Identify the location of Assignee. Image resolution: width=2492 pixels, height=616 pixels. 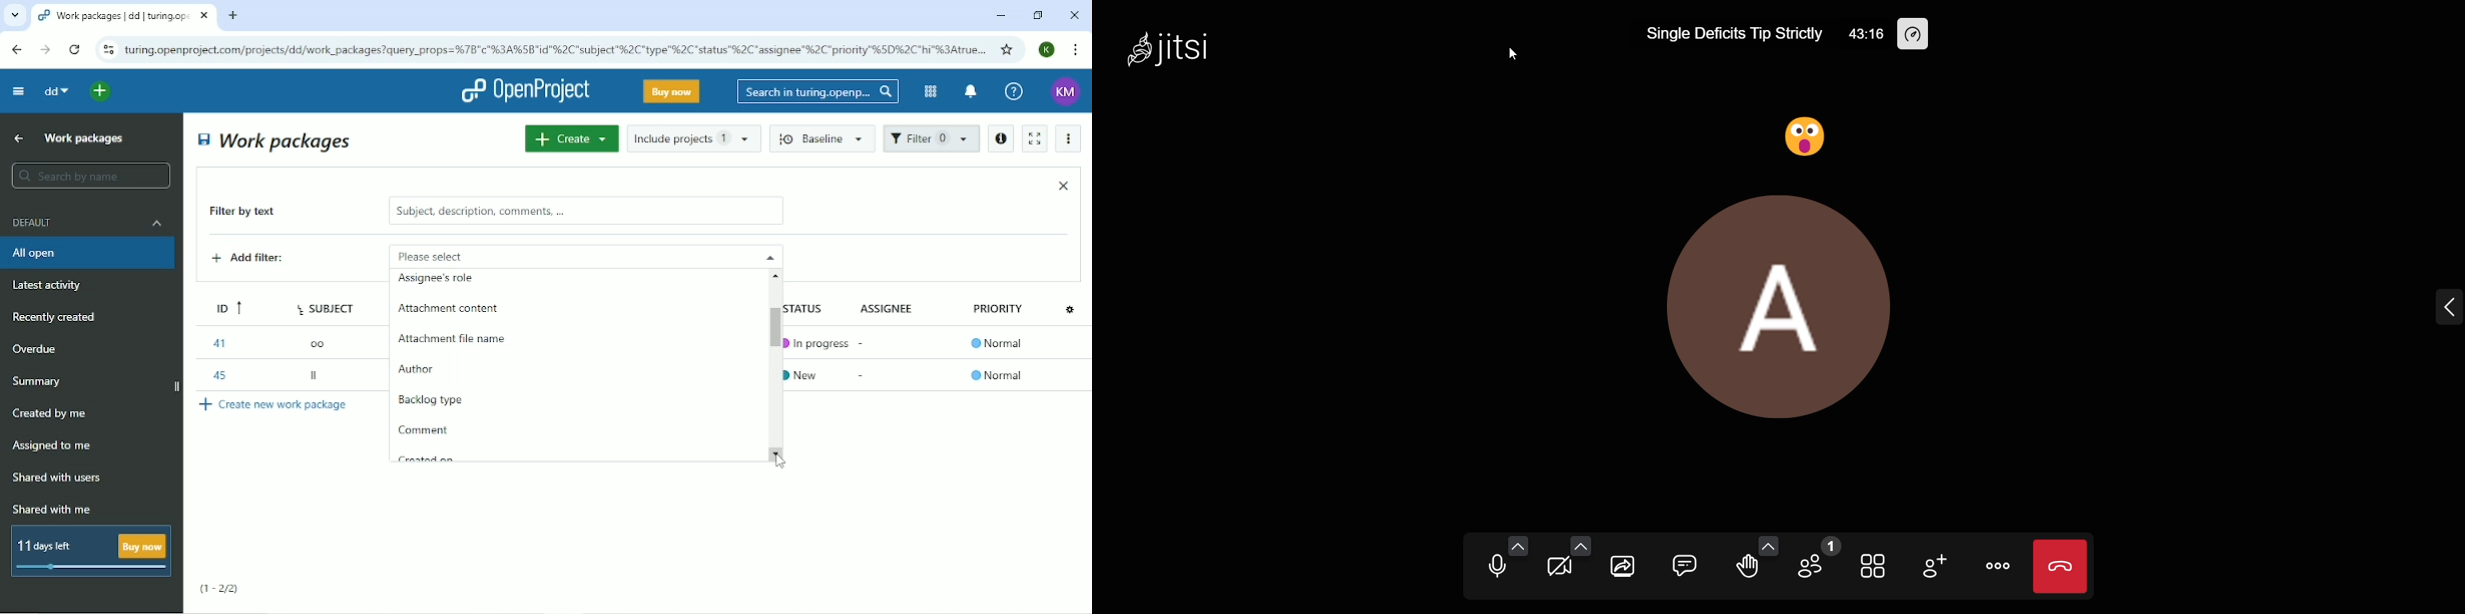
(891, 307).